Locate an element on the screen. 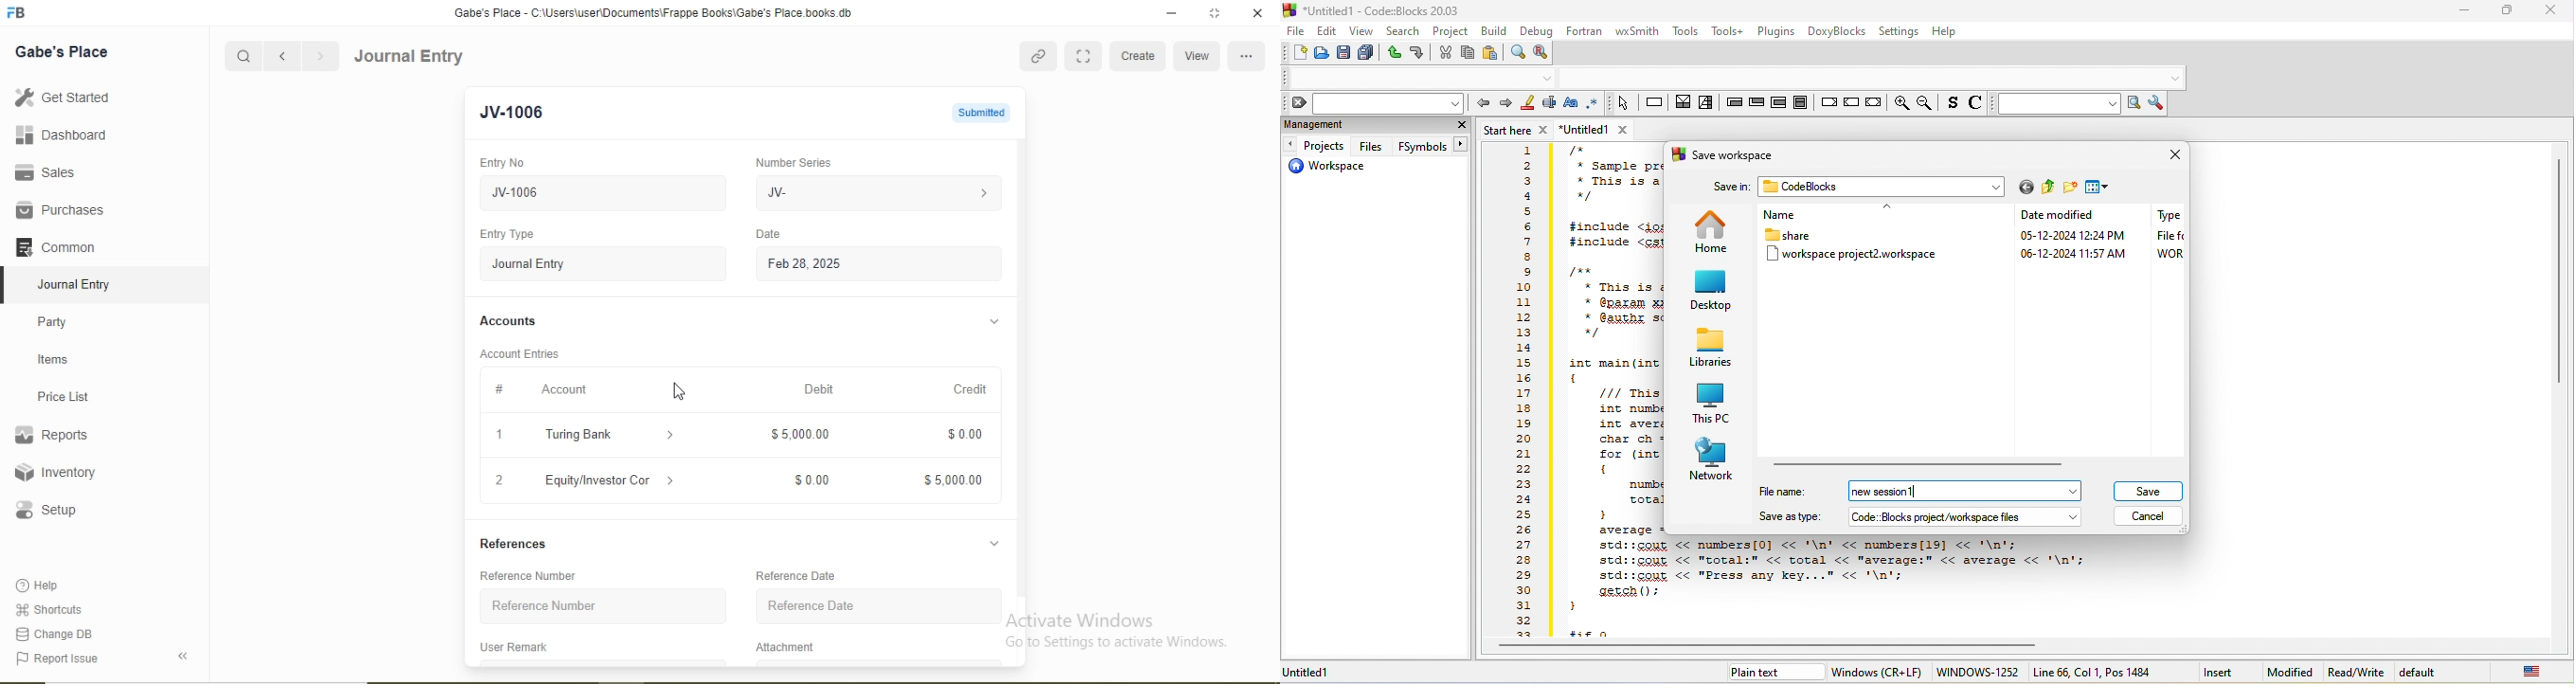 This screenshot has width=2576, height=700. select is located at coordinates (1622, 104).